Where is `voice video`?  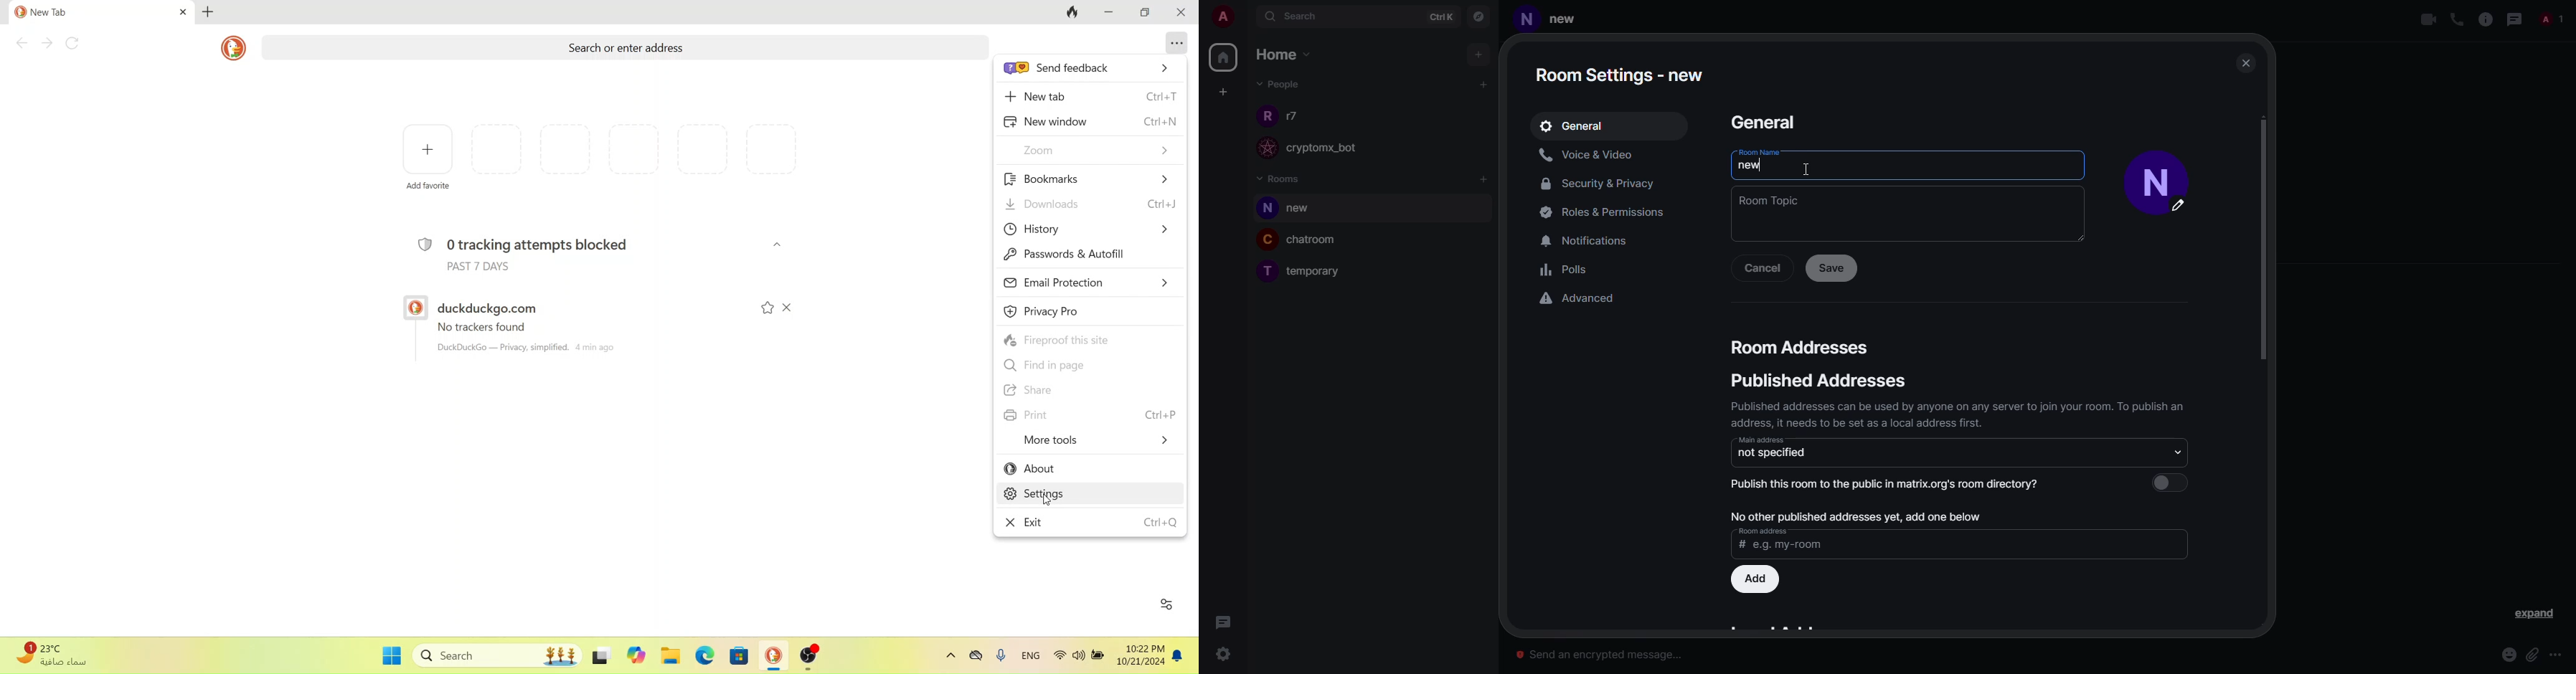 voice video is located at coordinates (1590, 154).